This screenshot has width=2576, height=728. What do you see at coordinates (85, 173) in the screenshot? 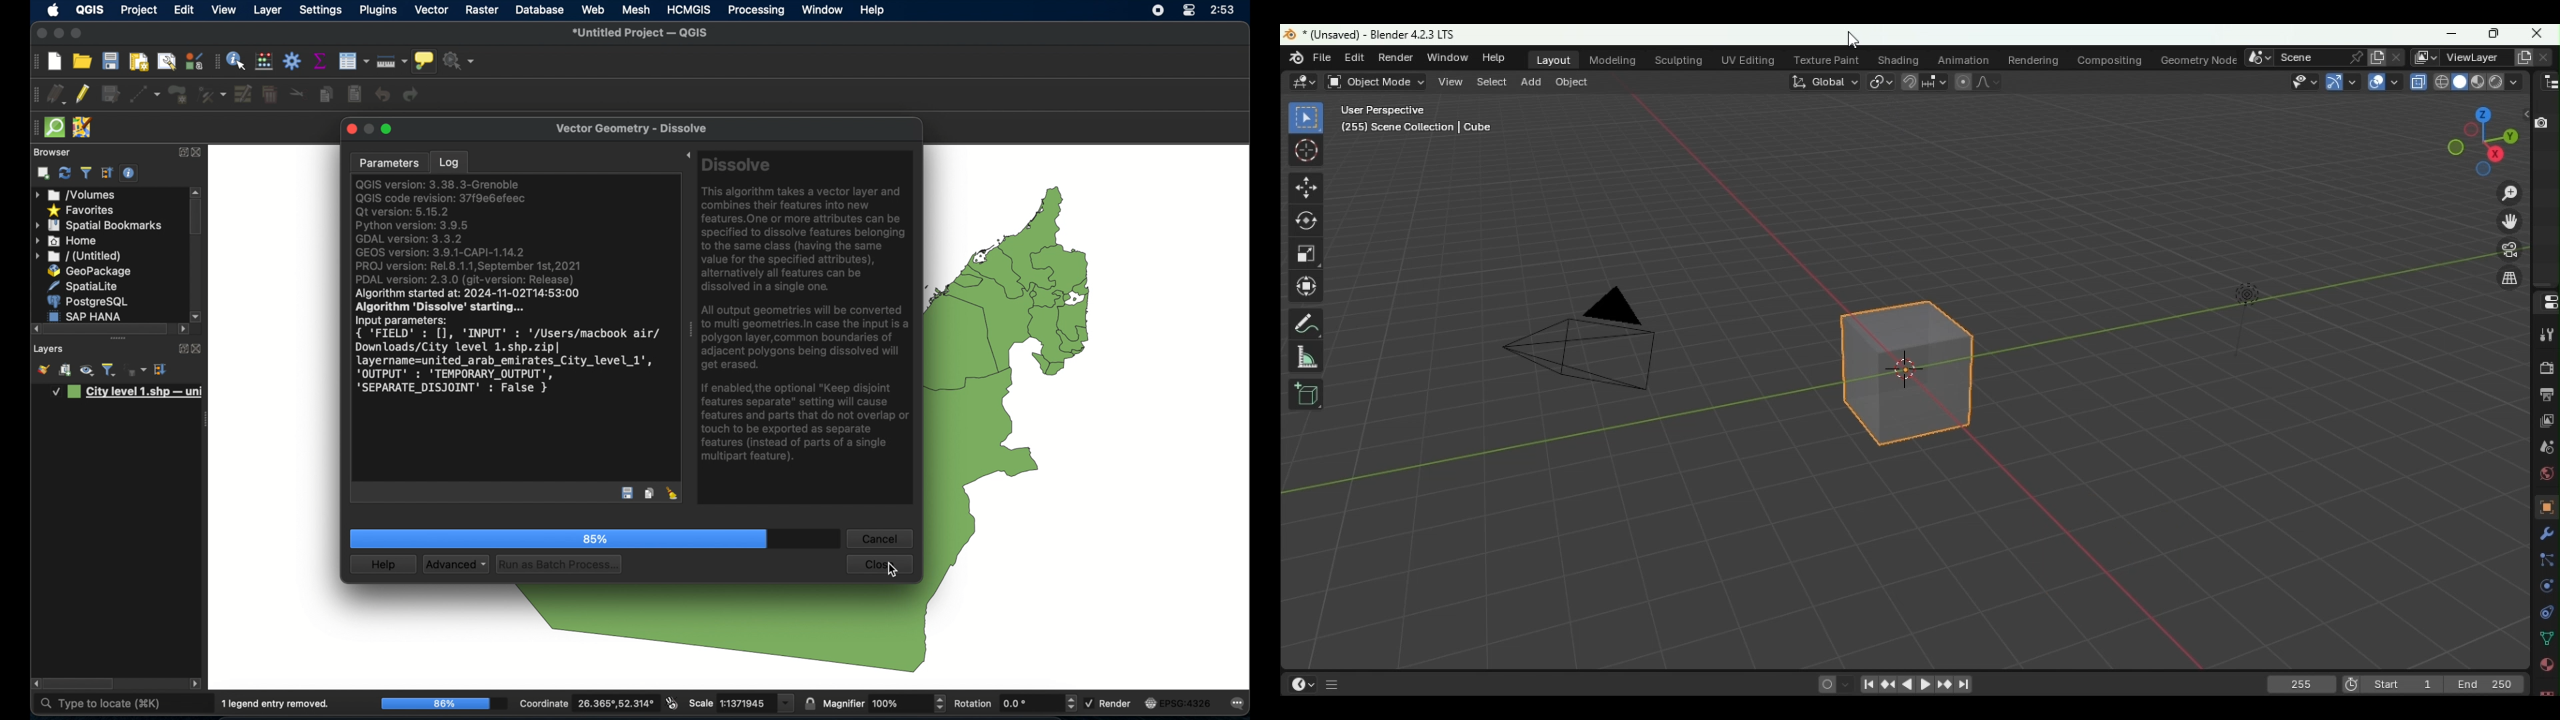
I see `filter legend` at bounding box center [85, 173].